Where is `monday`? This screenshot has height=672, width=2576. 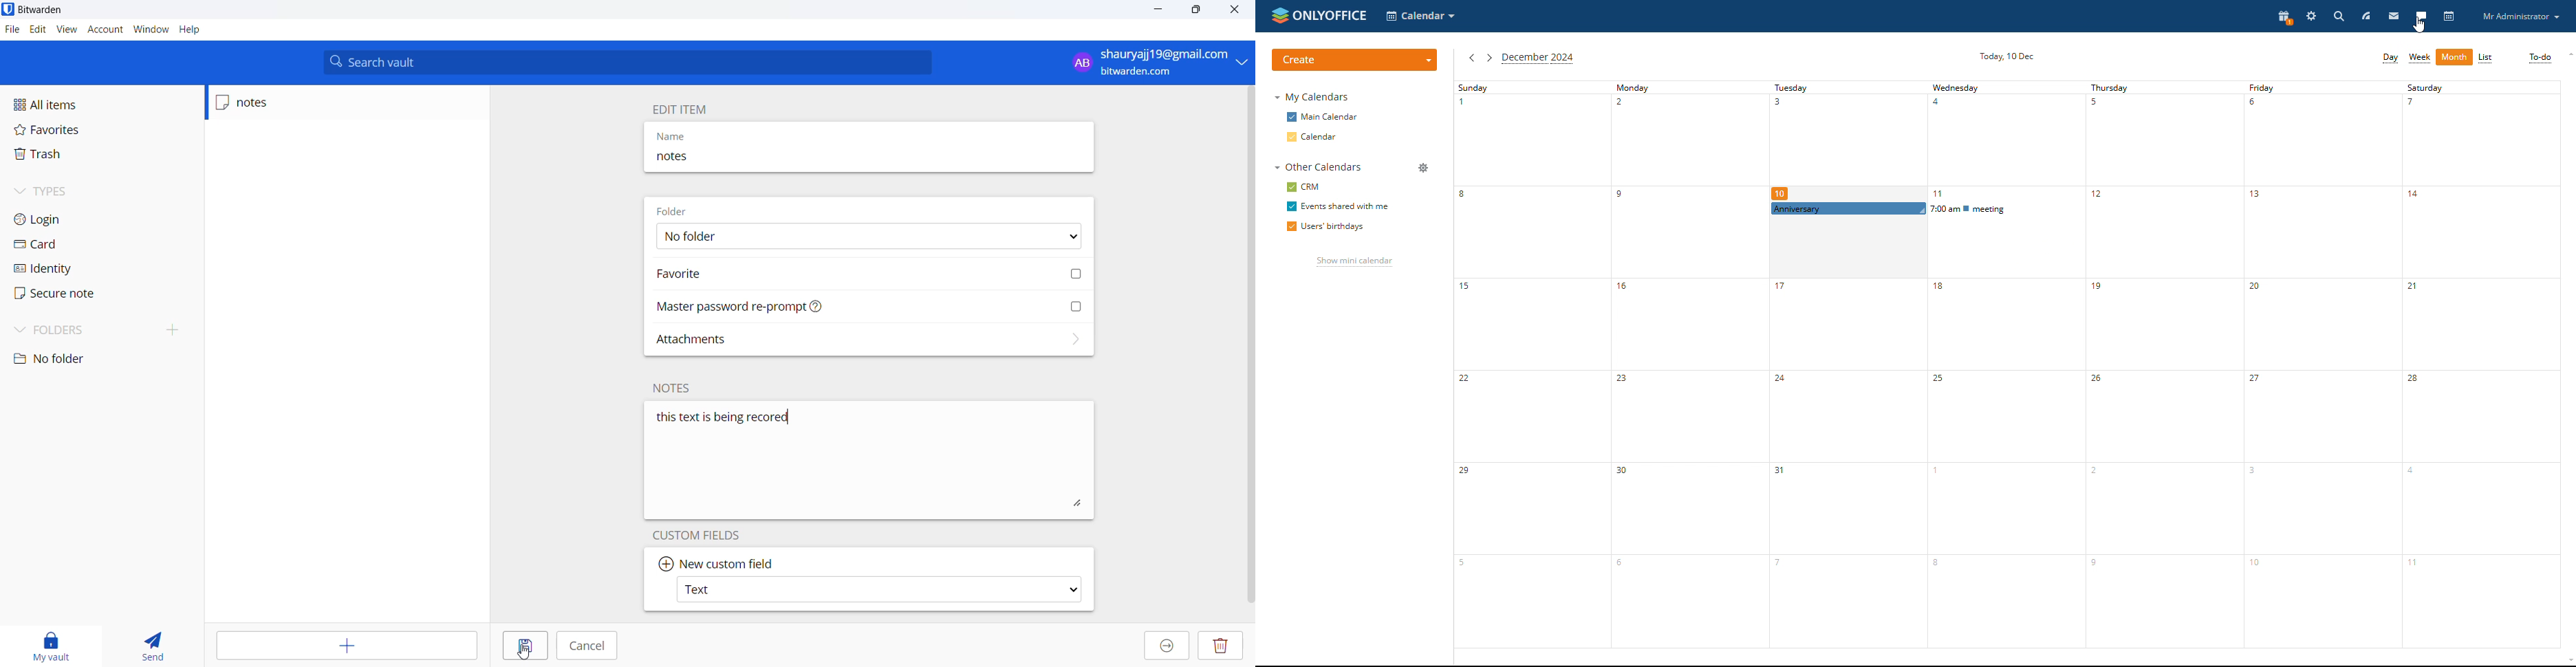
monday is located at coordinates (1690, 364).